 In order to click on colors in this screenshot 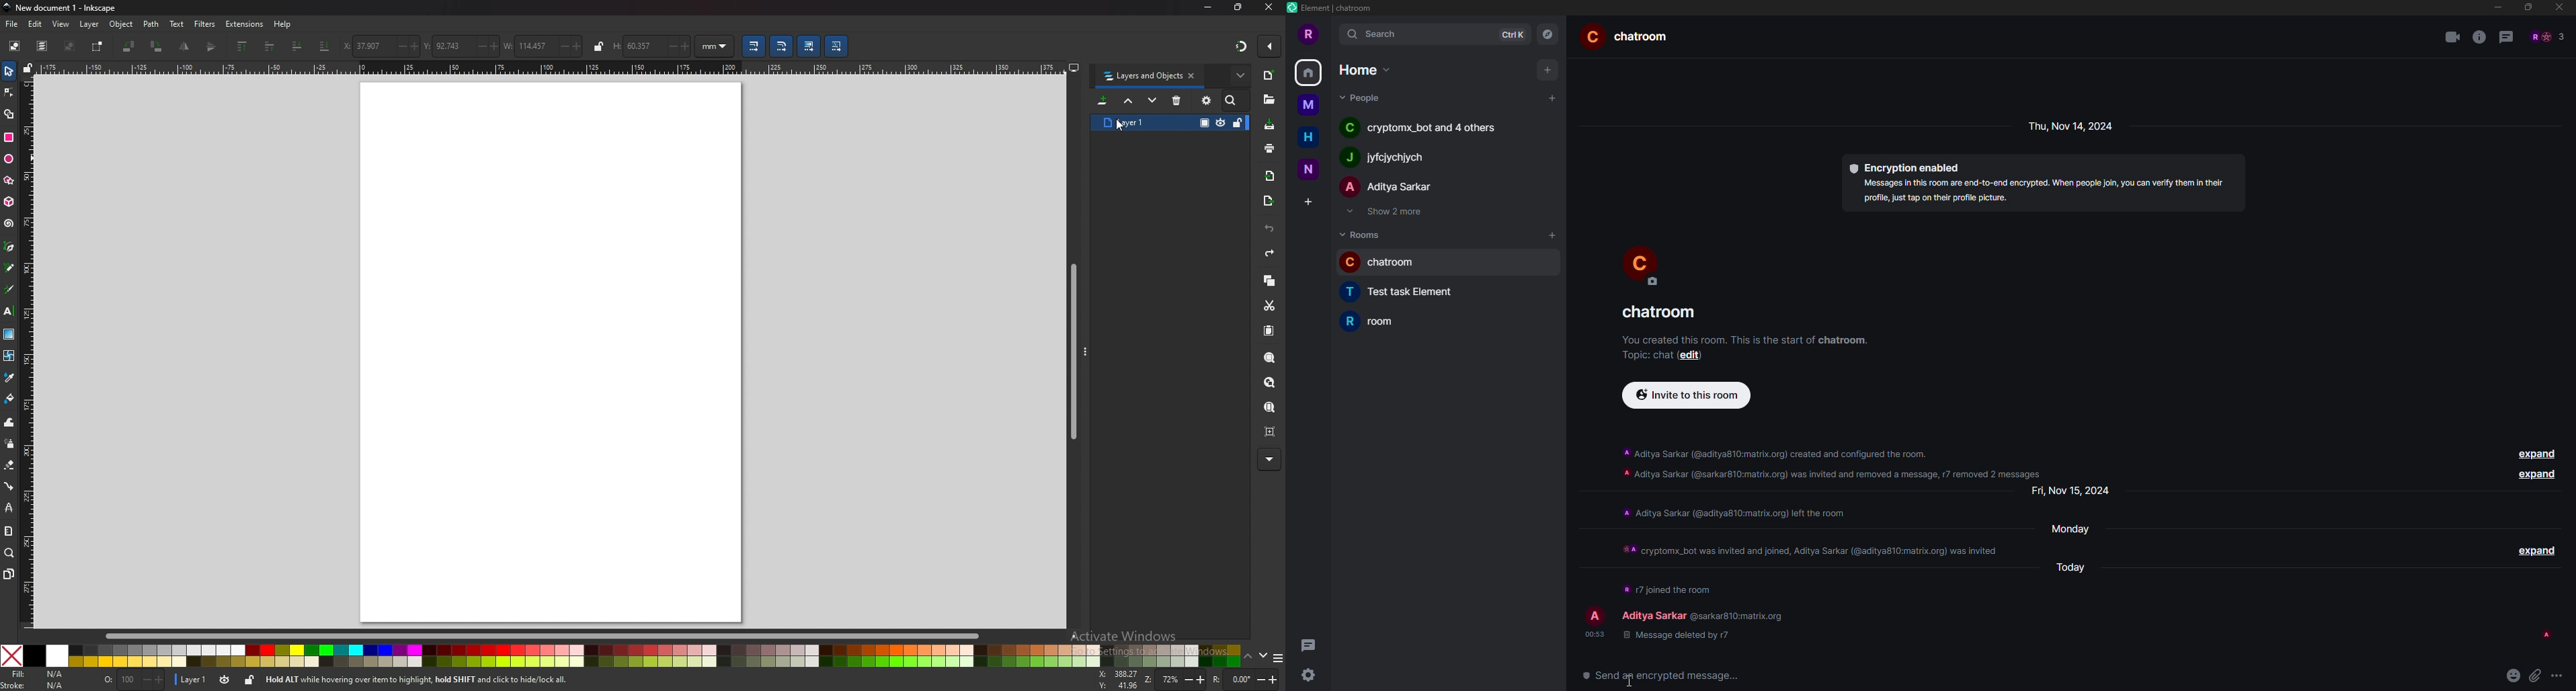, I will do `click(655, 656)`.